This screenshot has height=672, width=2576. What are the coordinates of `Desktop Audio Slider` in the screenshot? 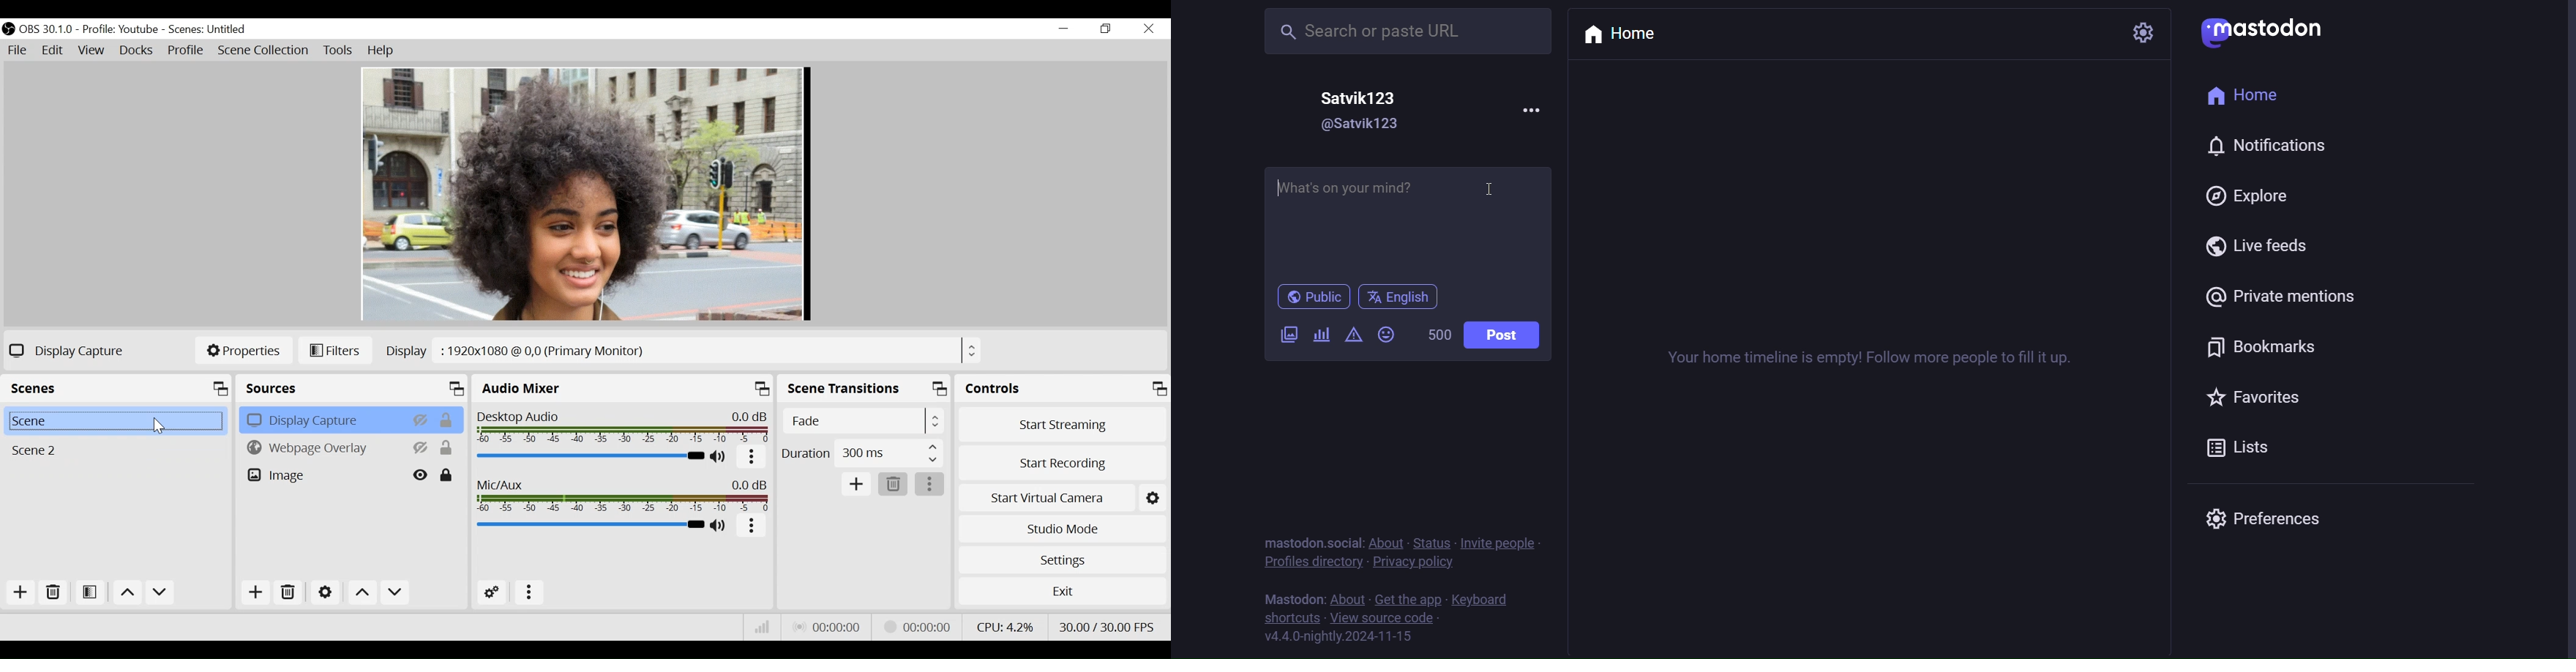 It's located at (591, 457).